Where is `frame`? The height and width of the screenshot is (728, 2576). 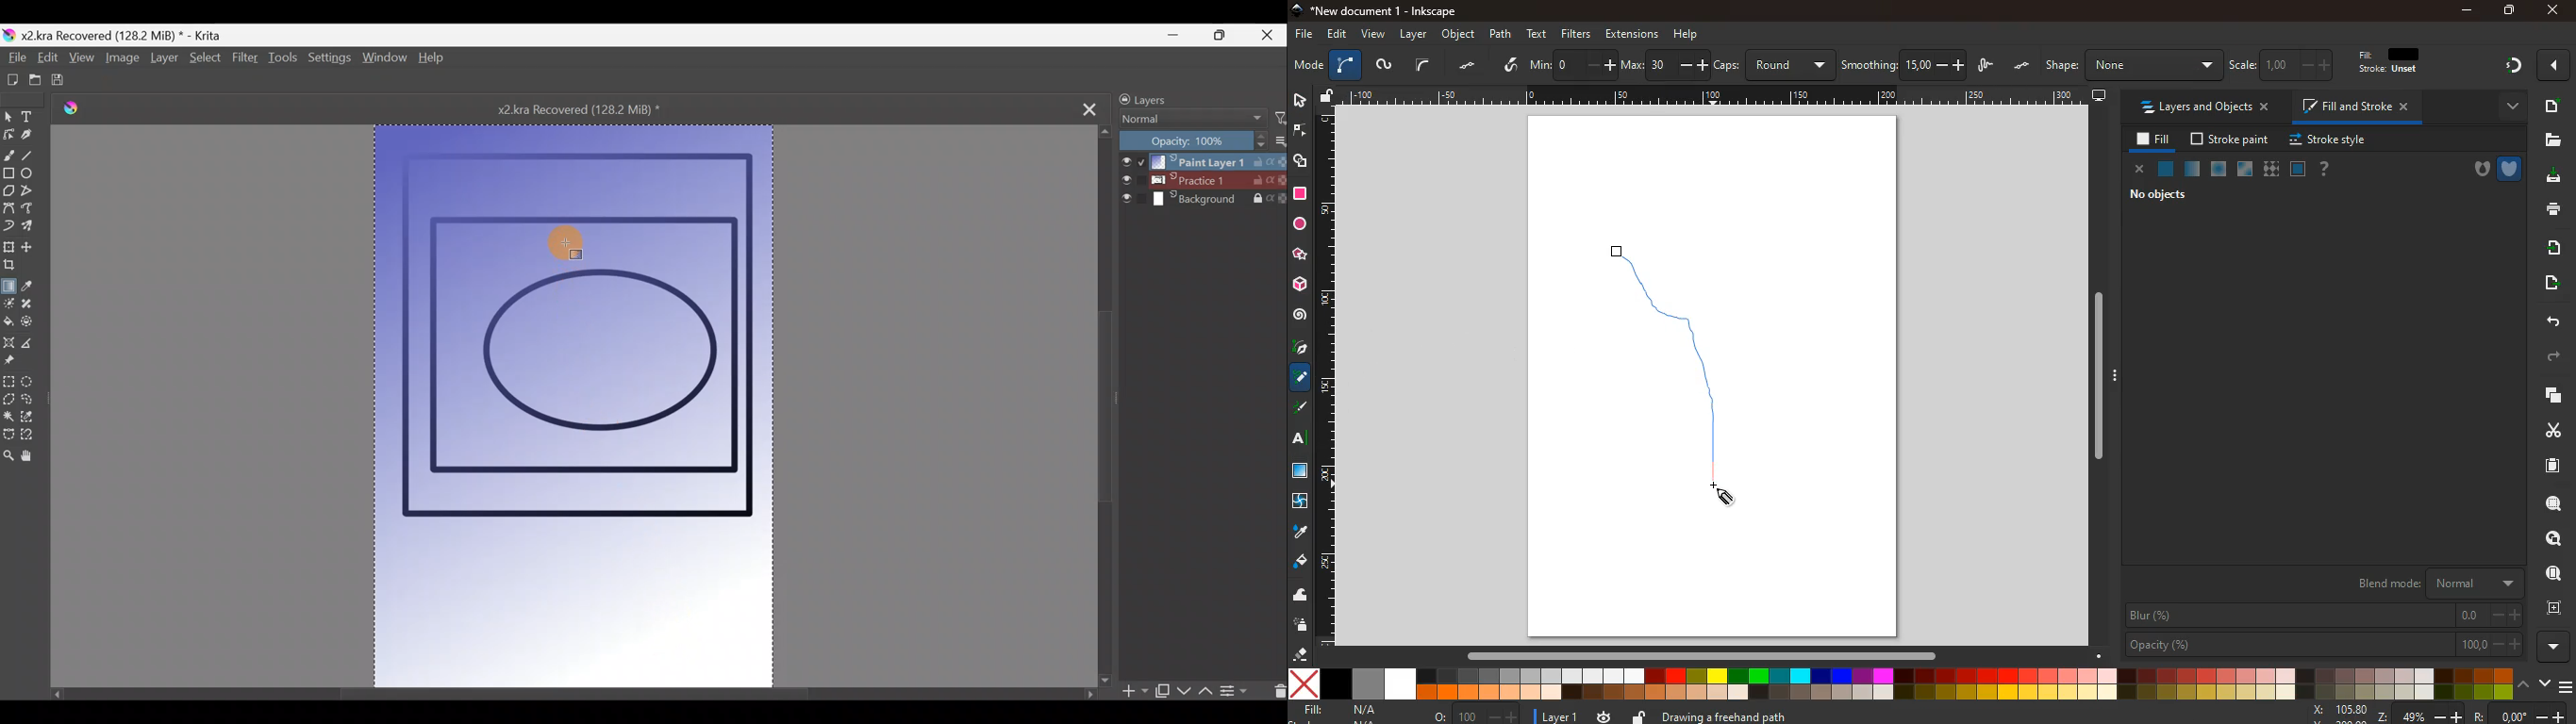 frame is located at coordinates (2297, 169).